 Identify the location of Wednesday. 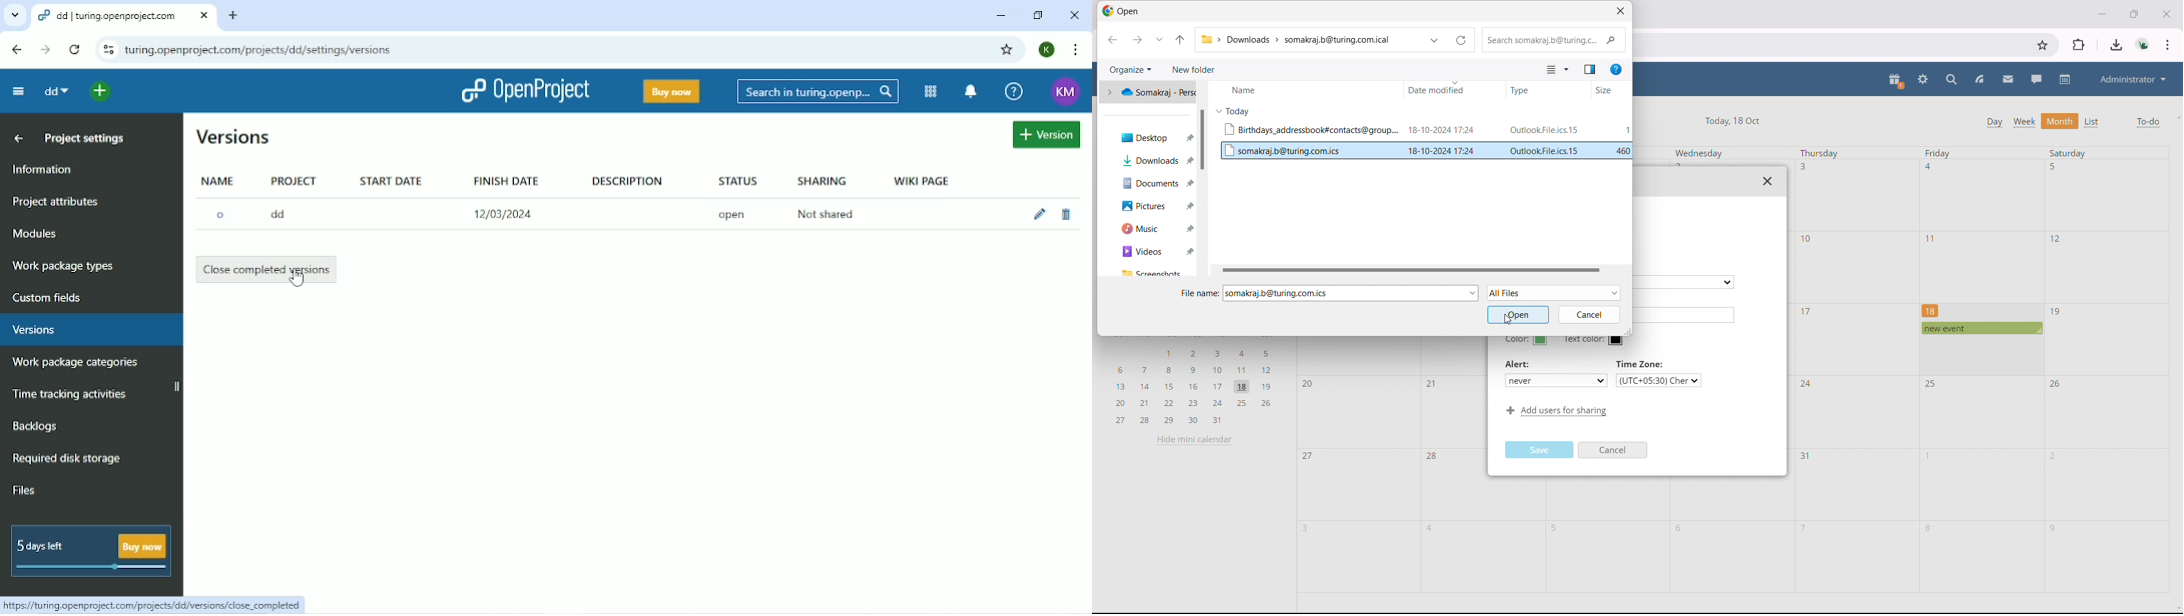
(1699, 154).